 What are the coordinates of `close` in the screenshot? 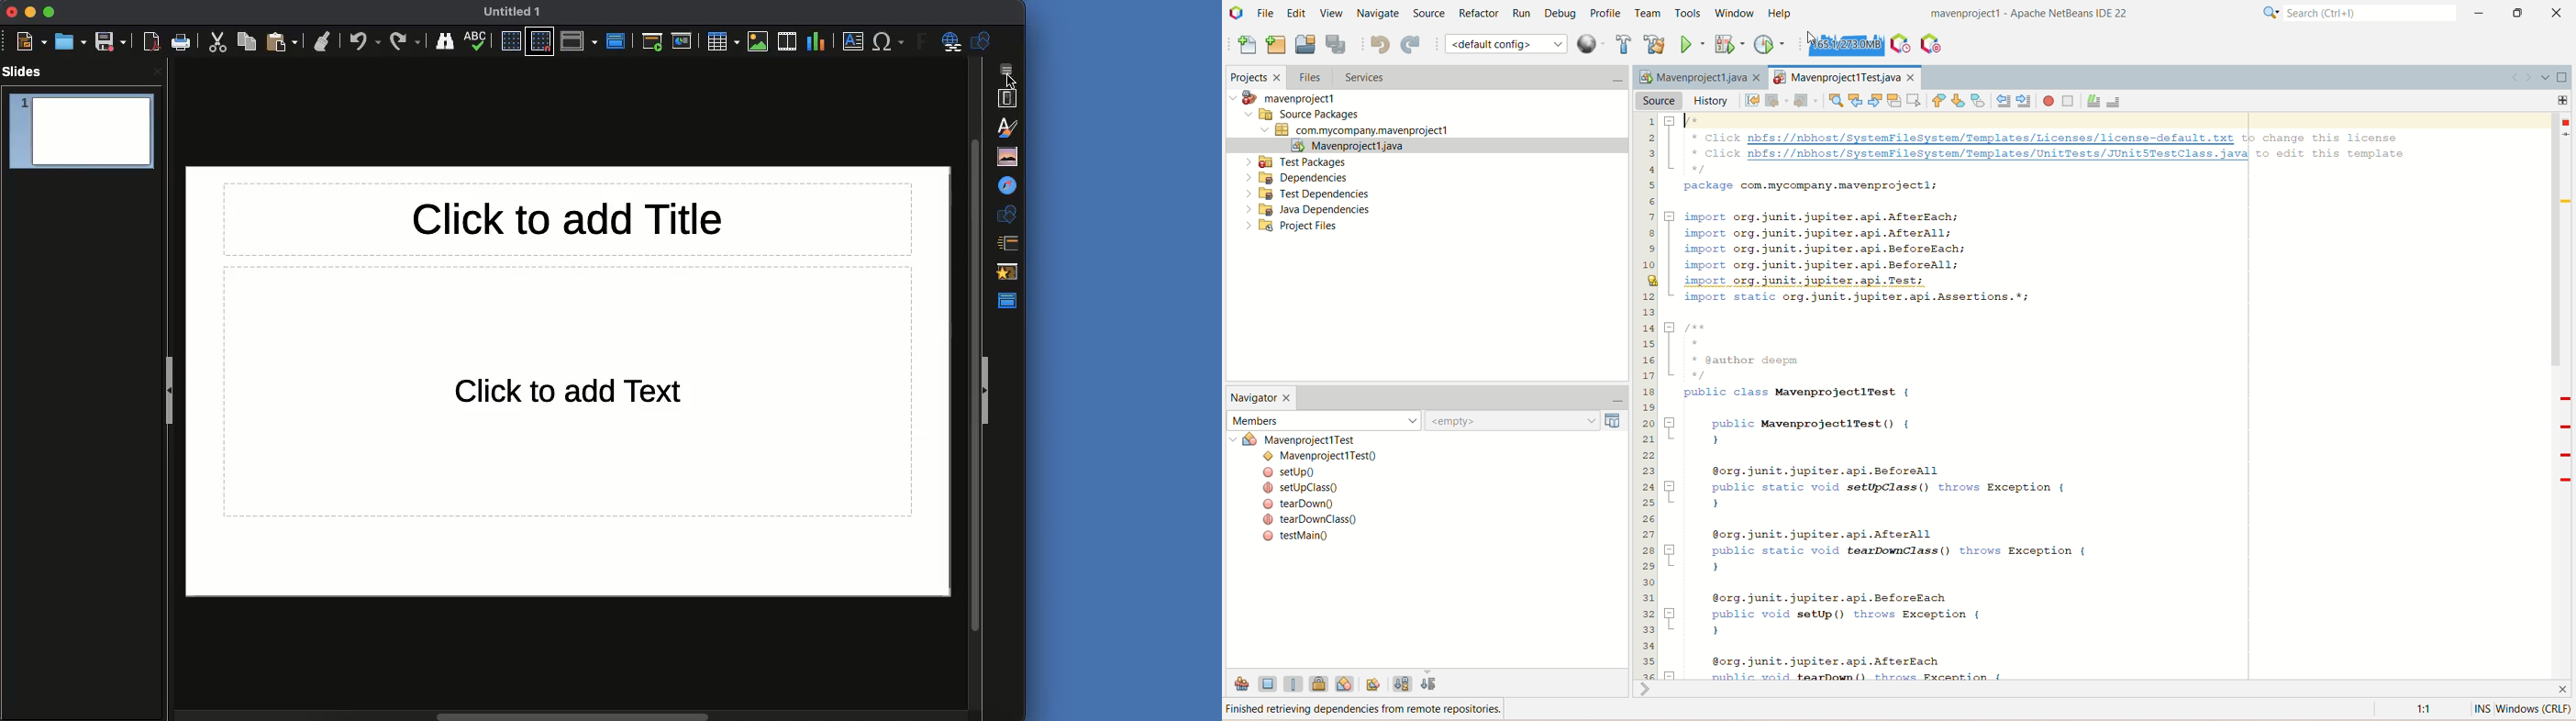 It's located at (161, 74).